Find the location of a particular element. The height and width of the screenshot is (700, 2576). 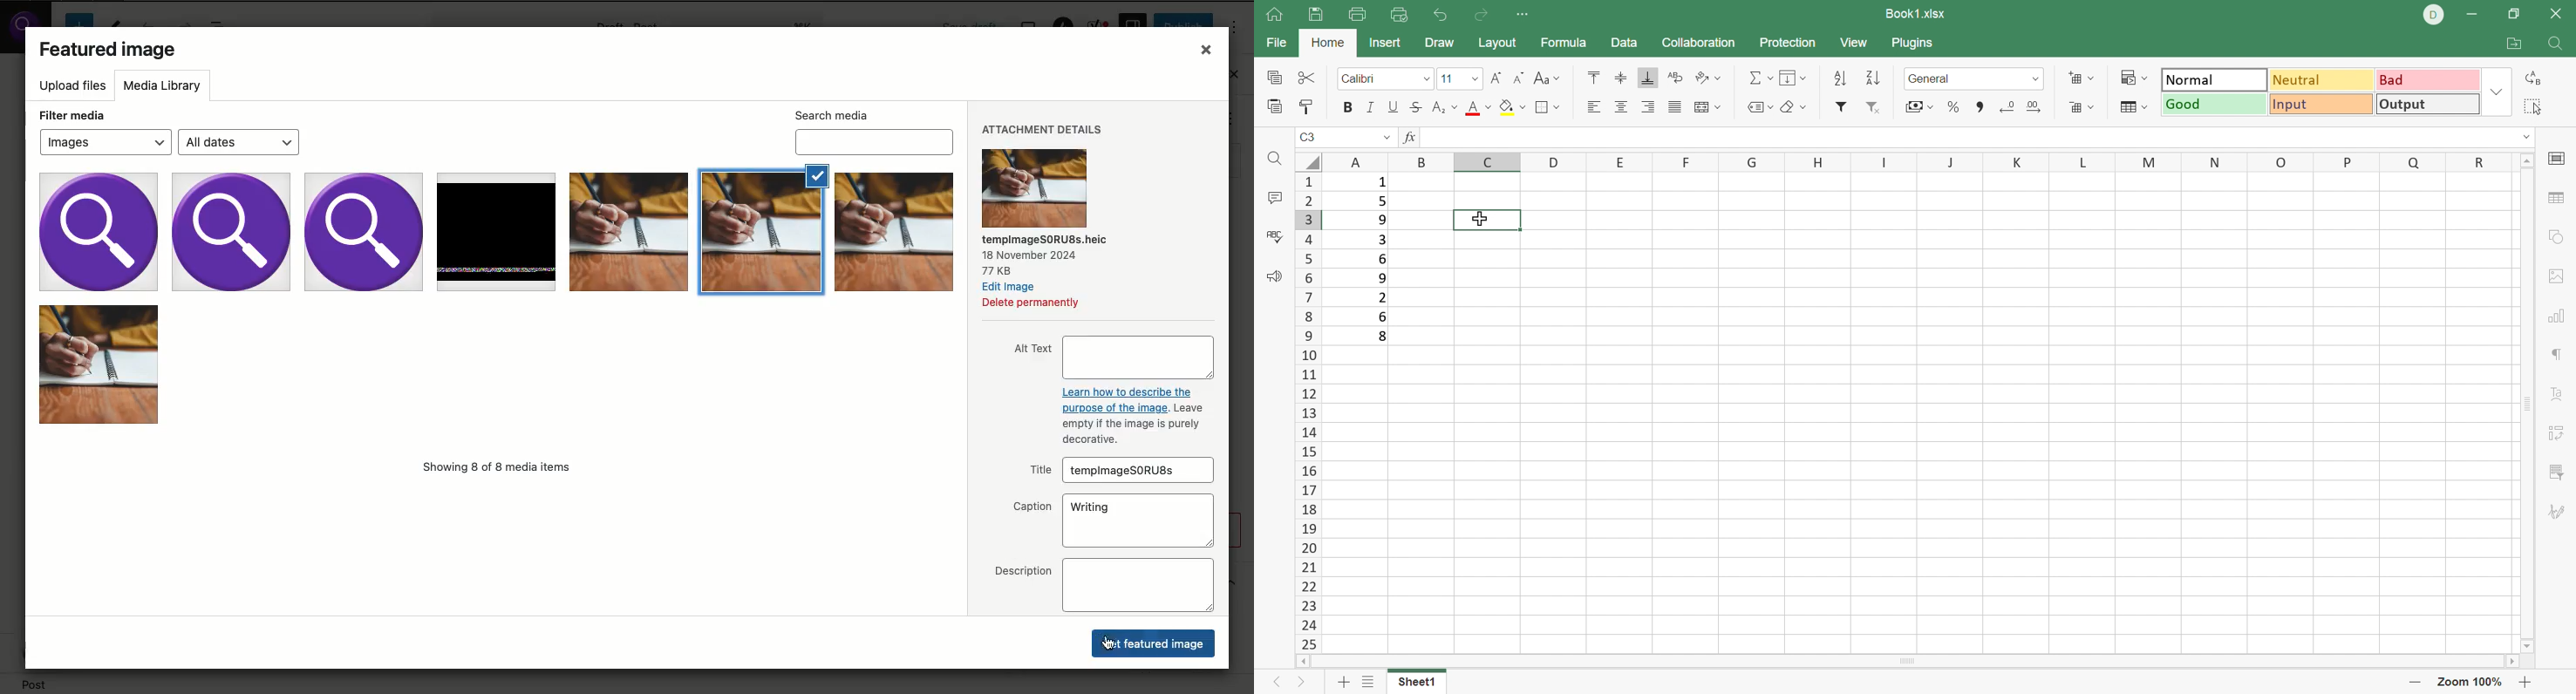

Wrap Text is located at coordinates (1677, 79).